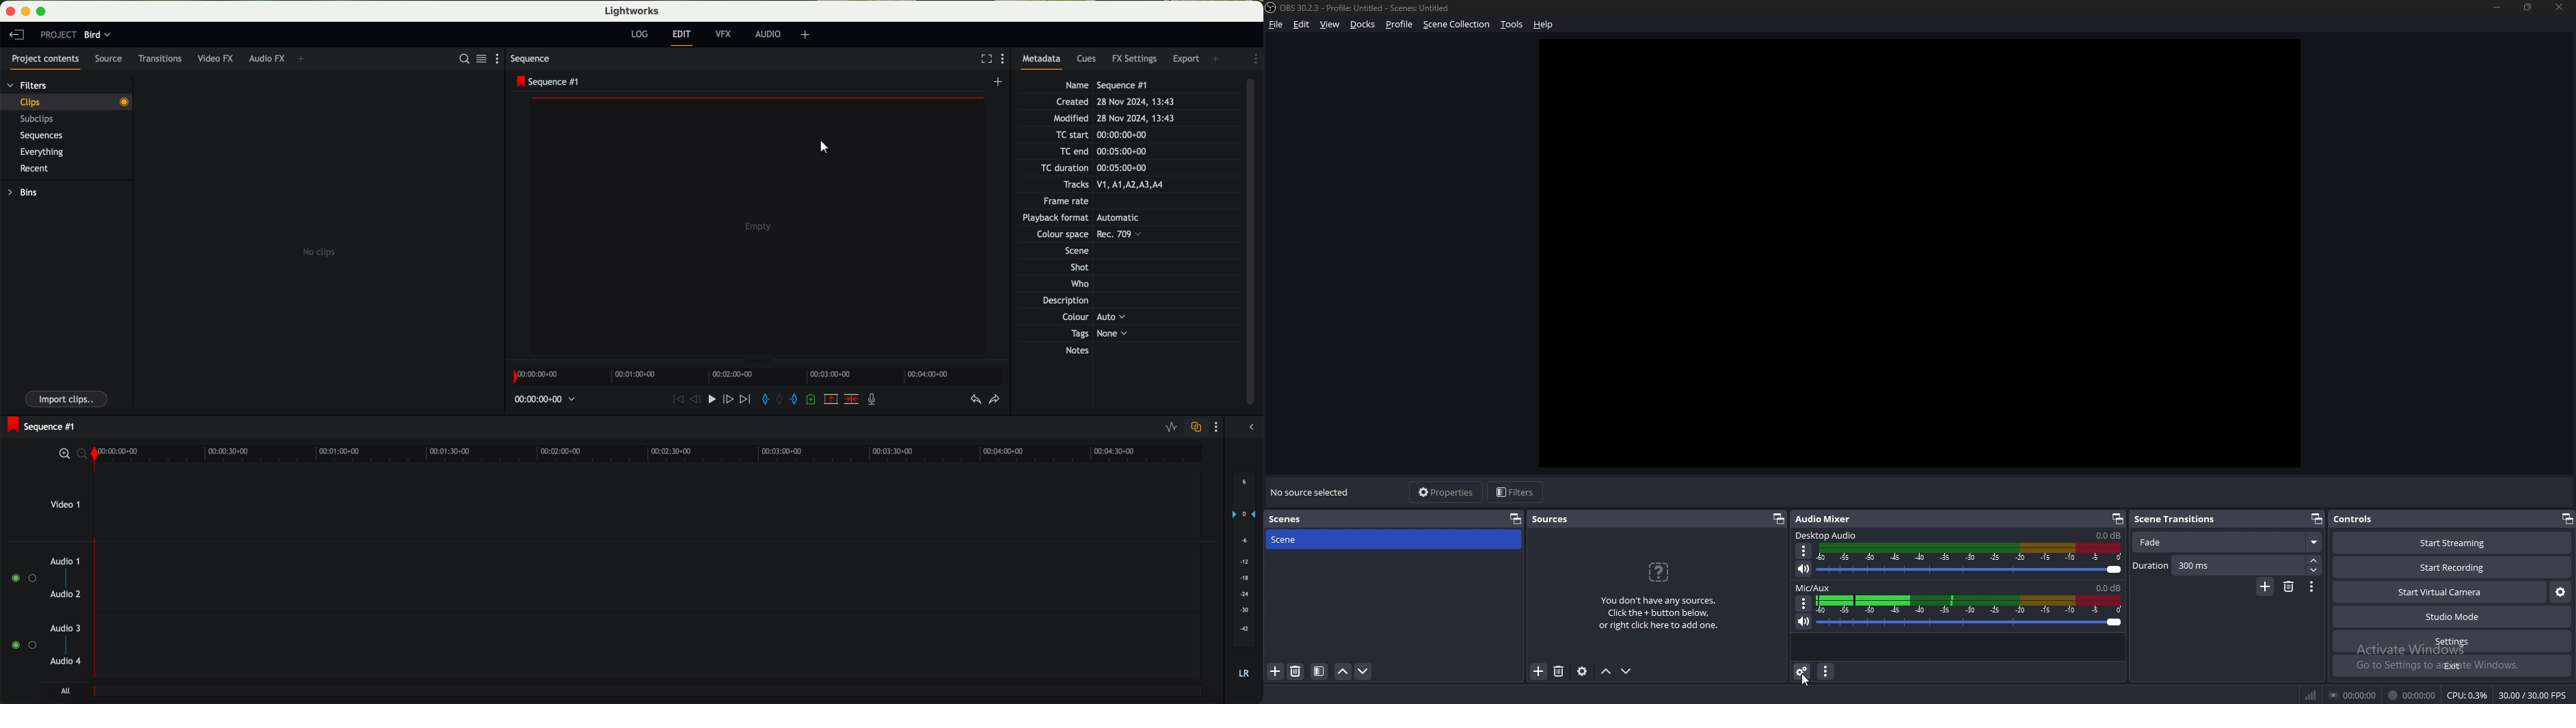 The height and width of the screenshot is (728, 2576). I want to click on scene transitions, so click(2182, 518).